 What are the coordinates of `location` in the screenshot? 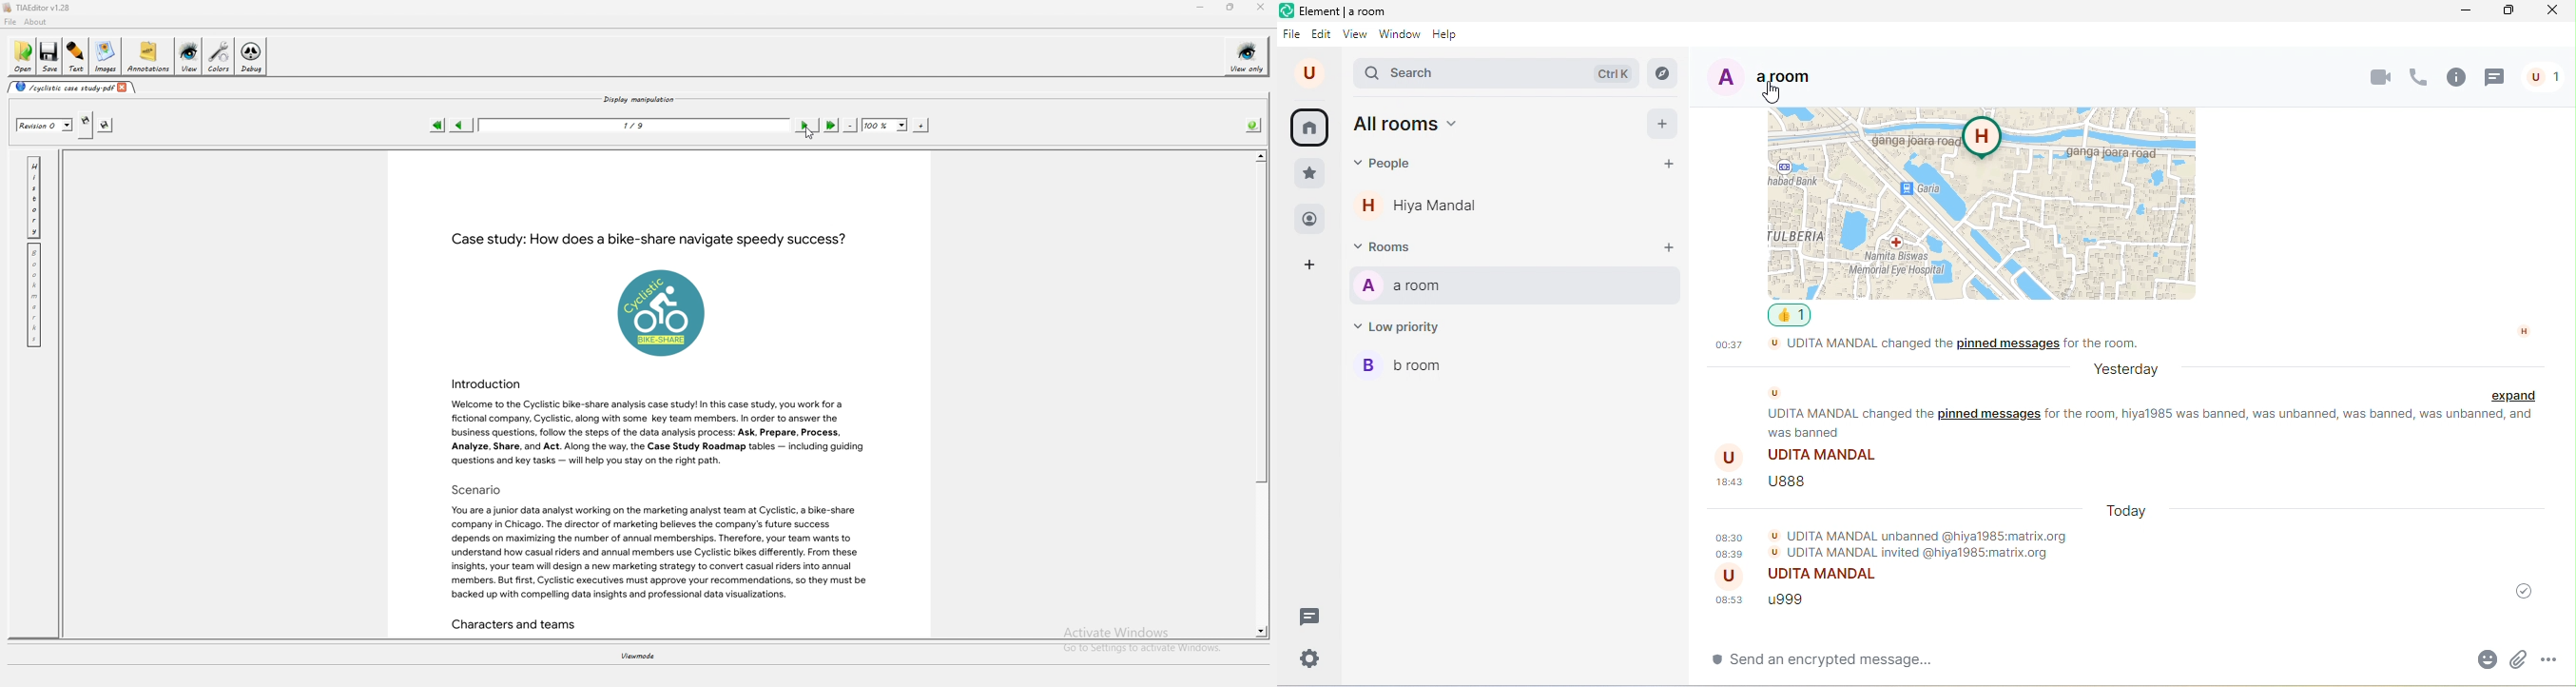 It's located at (1974, 201).